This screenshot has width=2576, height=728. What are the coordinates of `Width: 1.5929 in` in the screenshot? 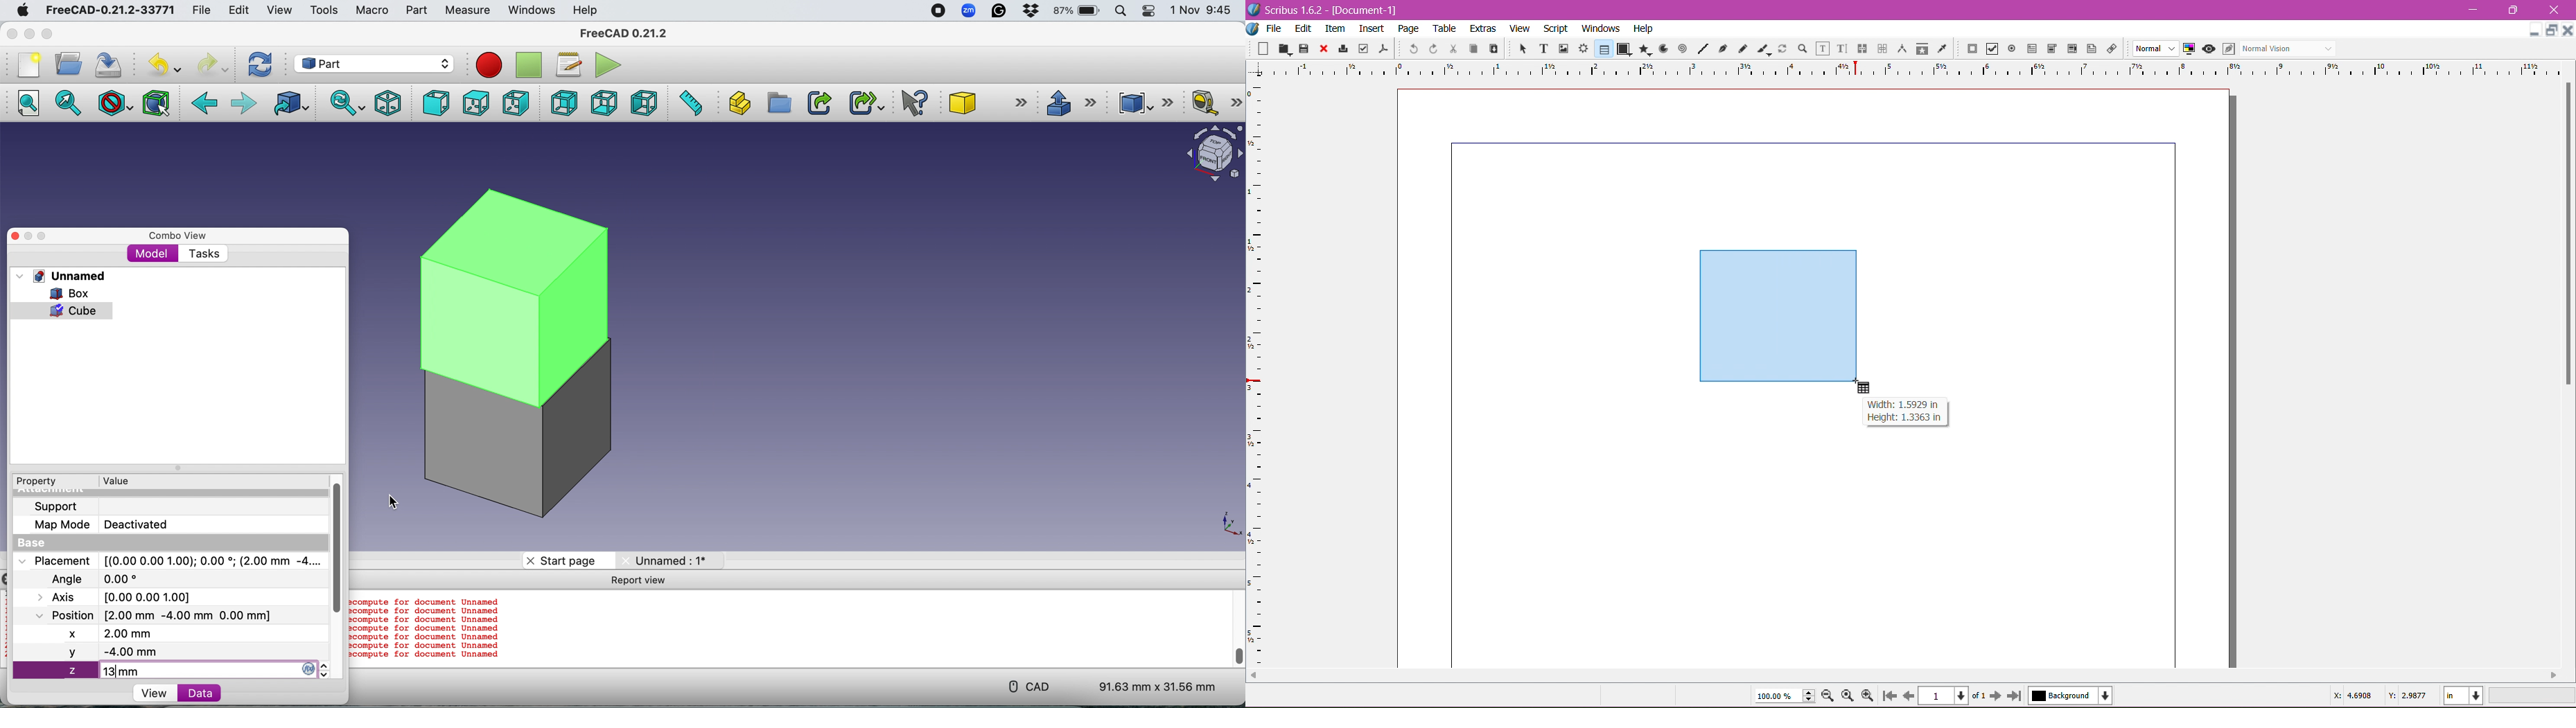 It's located at (1902, 405).